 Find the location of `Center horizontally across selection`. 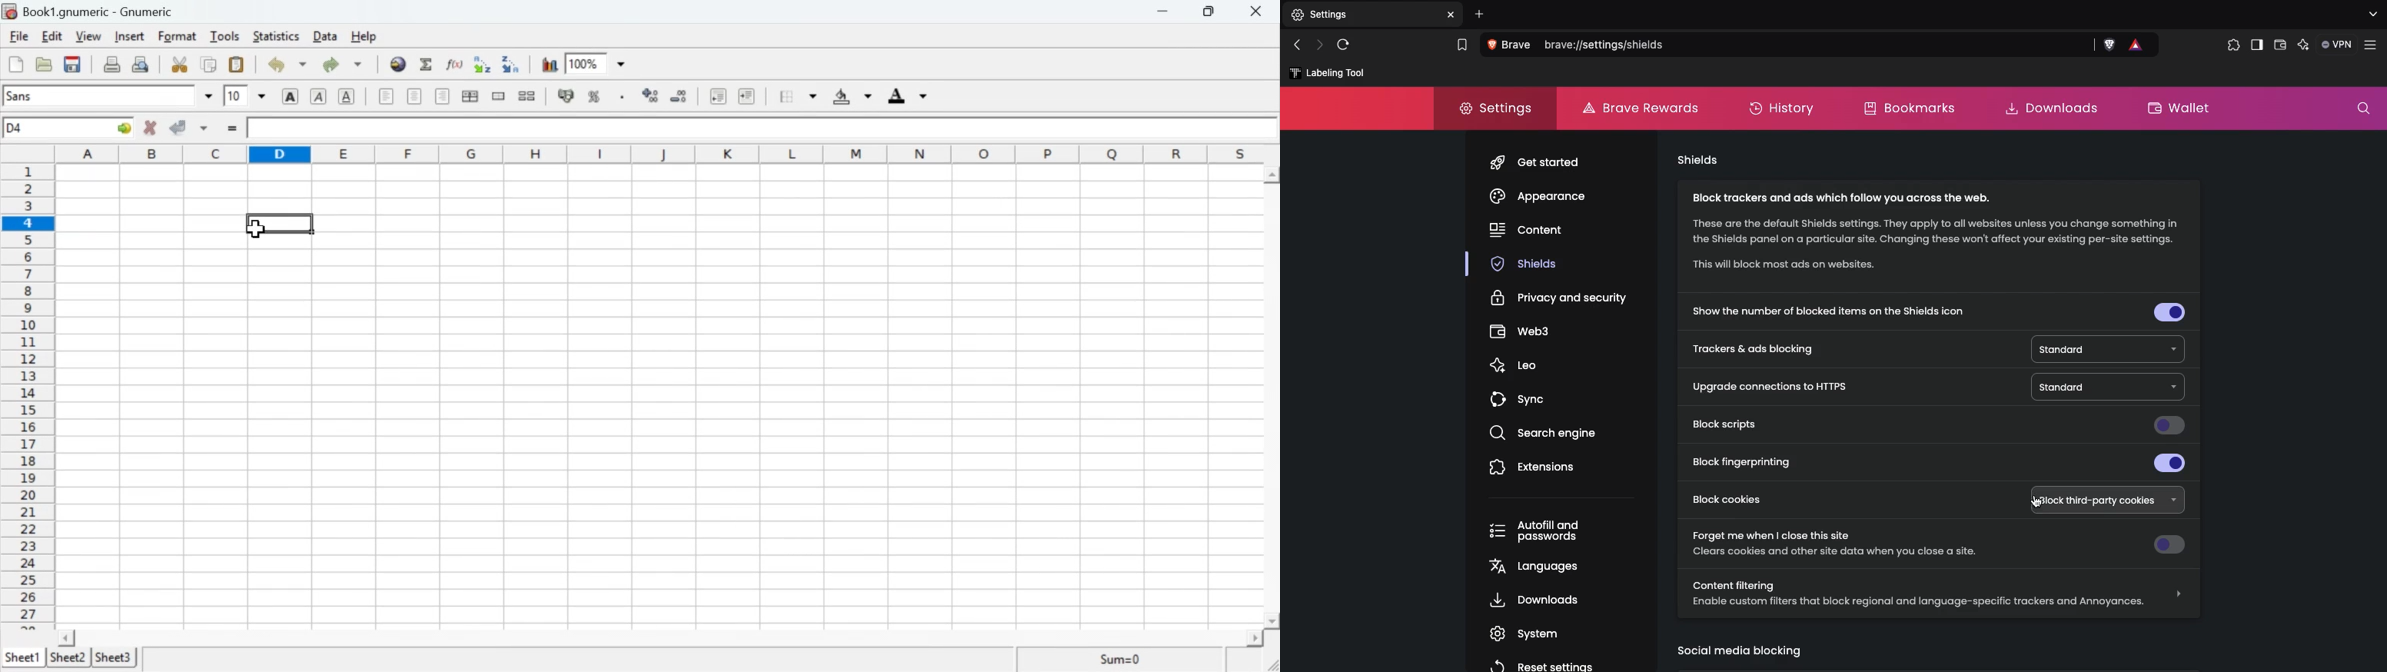

Center horizontally across selection is located at coordinates (471, 96).